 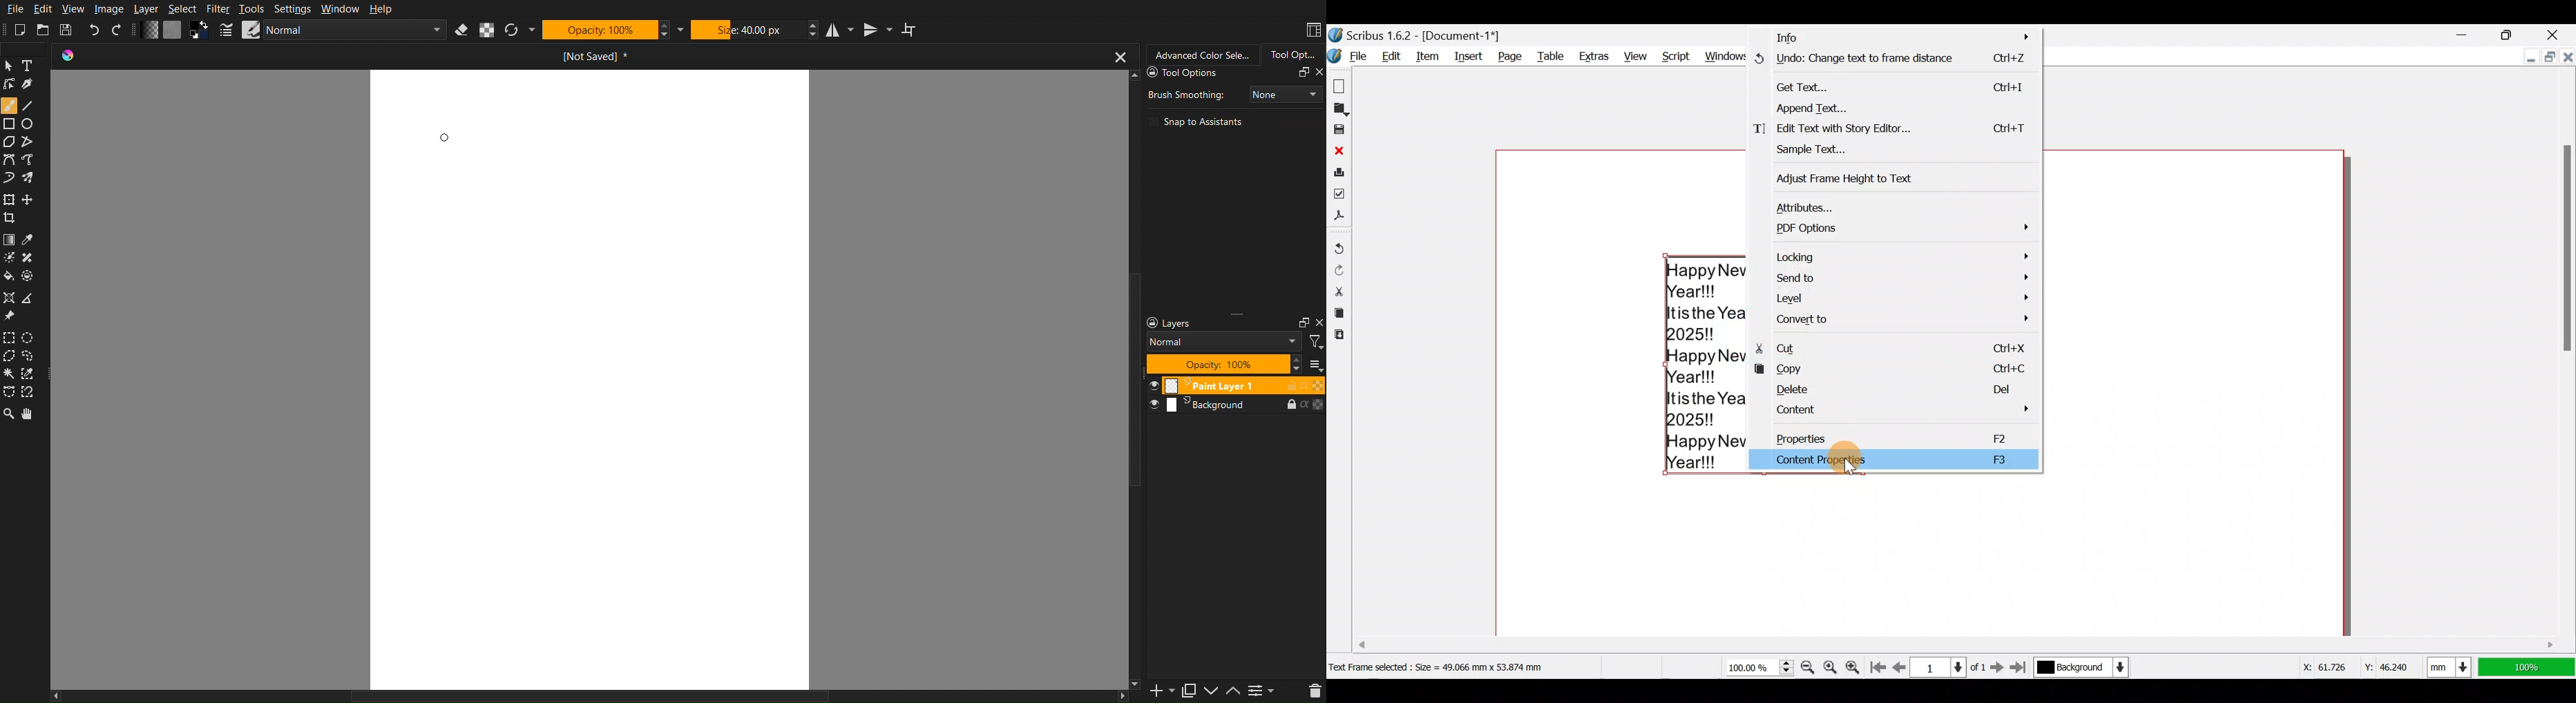 What do you see at coordinates (31, 124) in the screenshot?
I see `Circle` at bounding box center [31, 124].